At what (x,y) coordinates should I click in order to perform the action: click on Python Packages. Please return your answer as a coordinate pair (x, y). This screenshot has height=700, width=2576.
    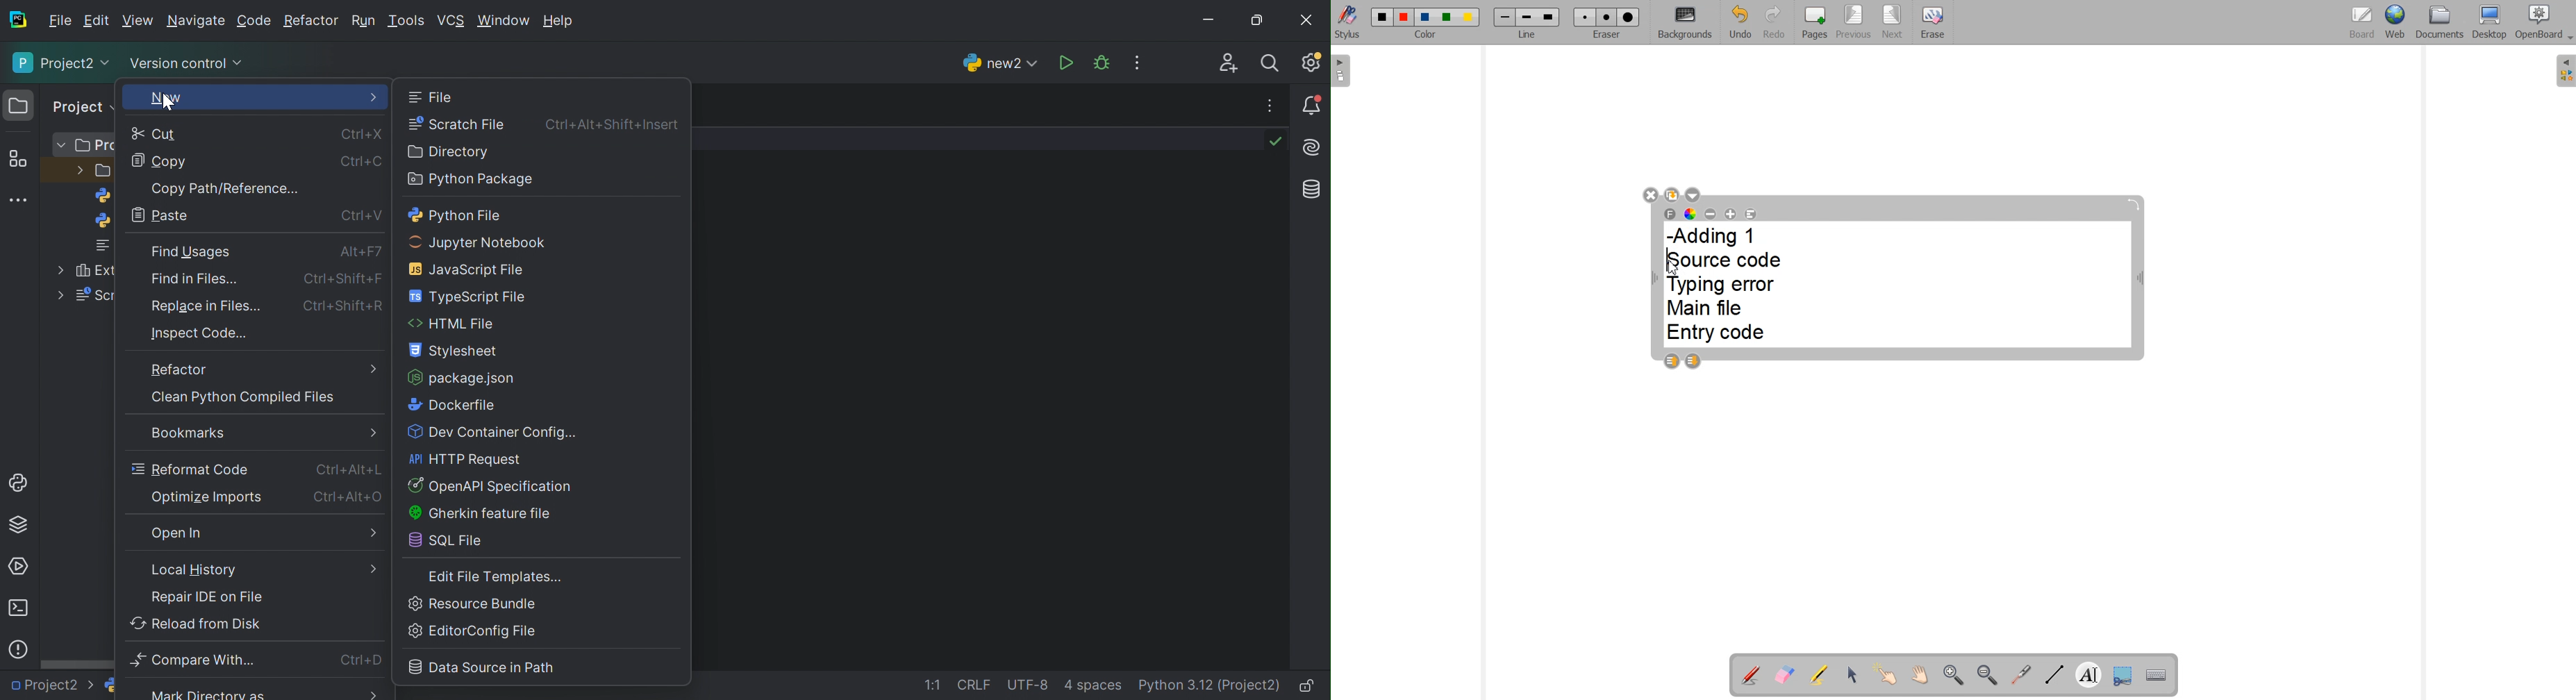
    Looking at the image, I should click on (21, 527).